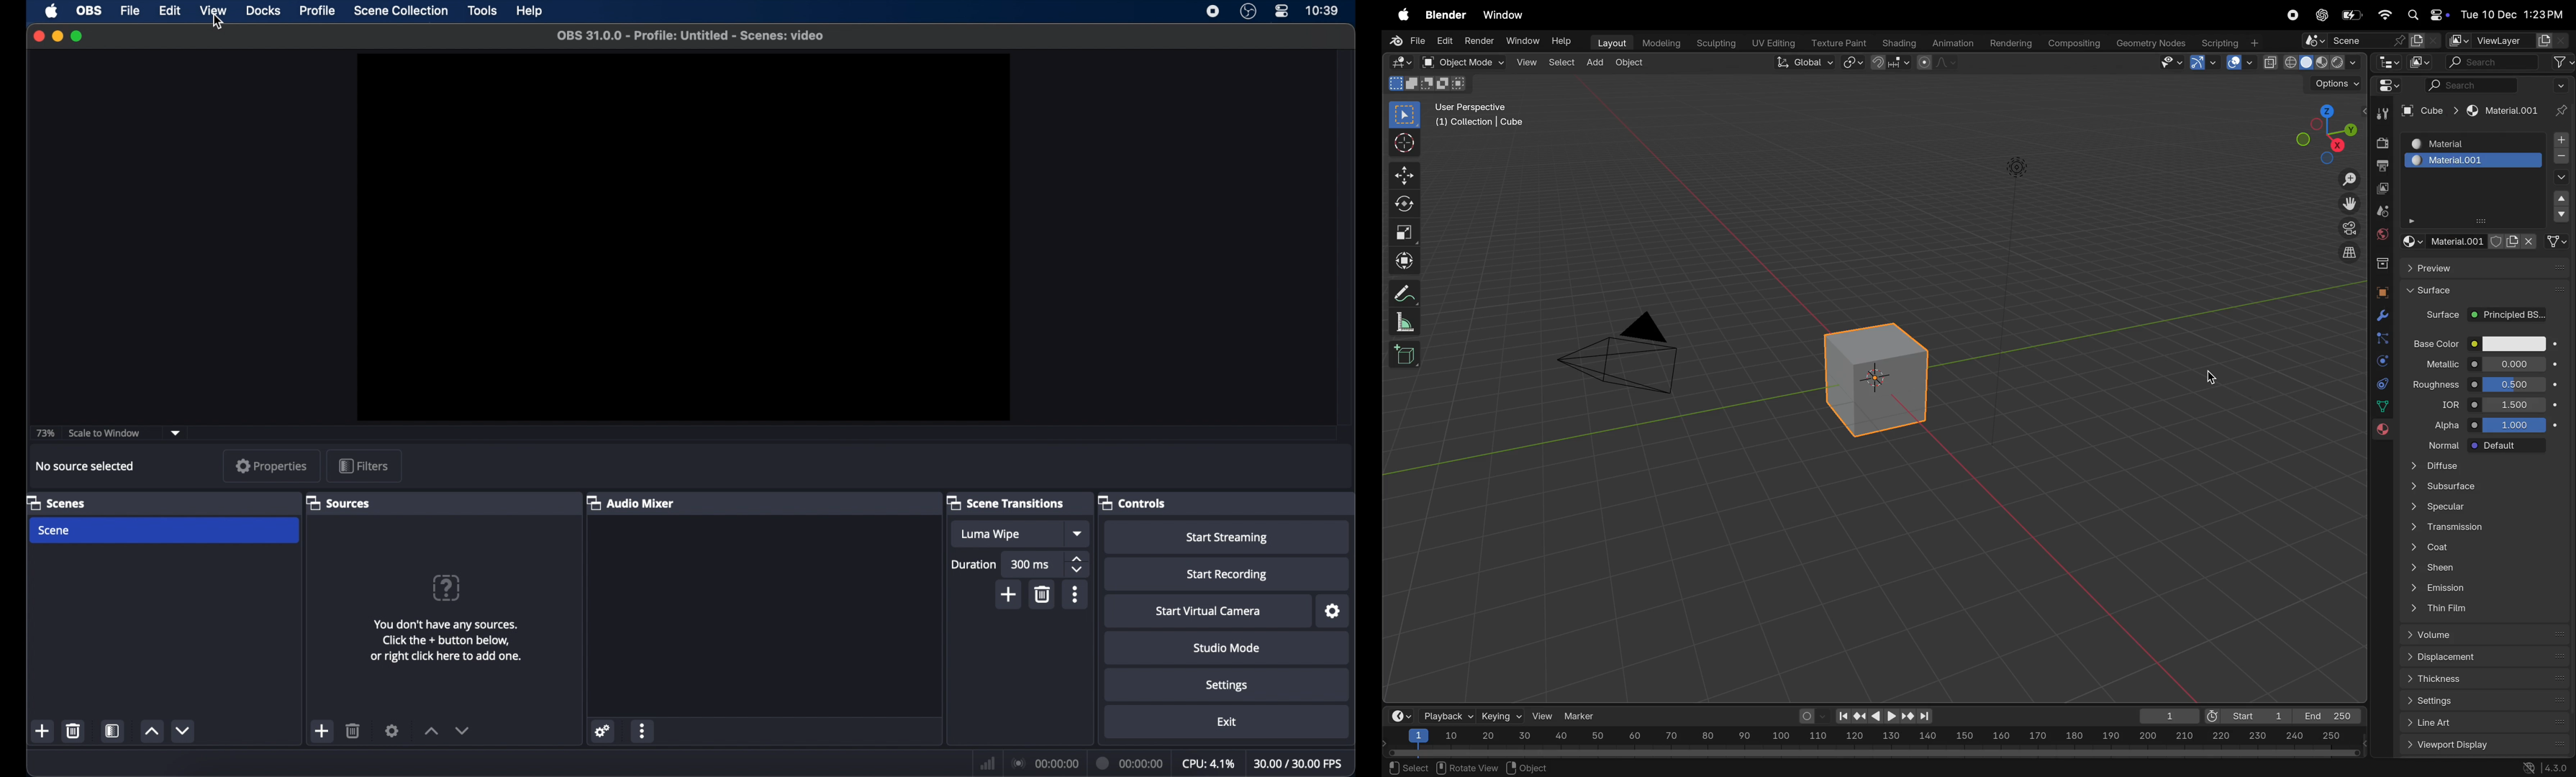  Describe the element at coordinates (1007, 594) in the screenshot. I see `add` at that location.